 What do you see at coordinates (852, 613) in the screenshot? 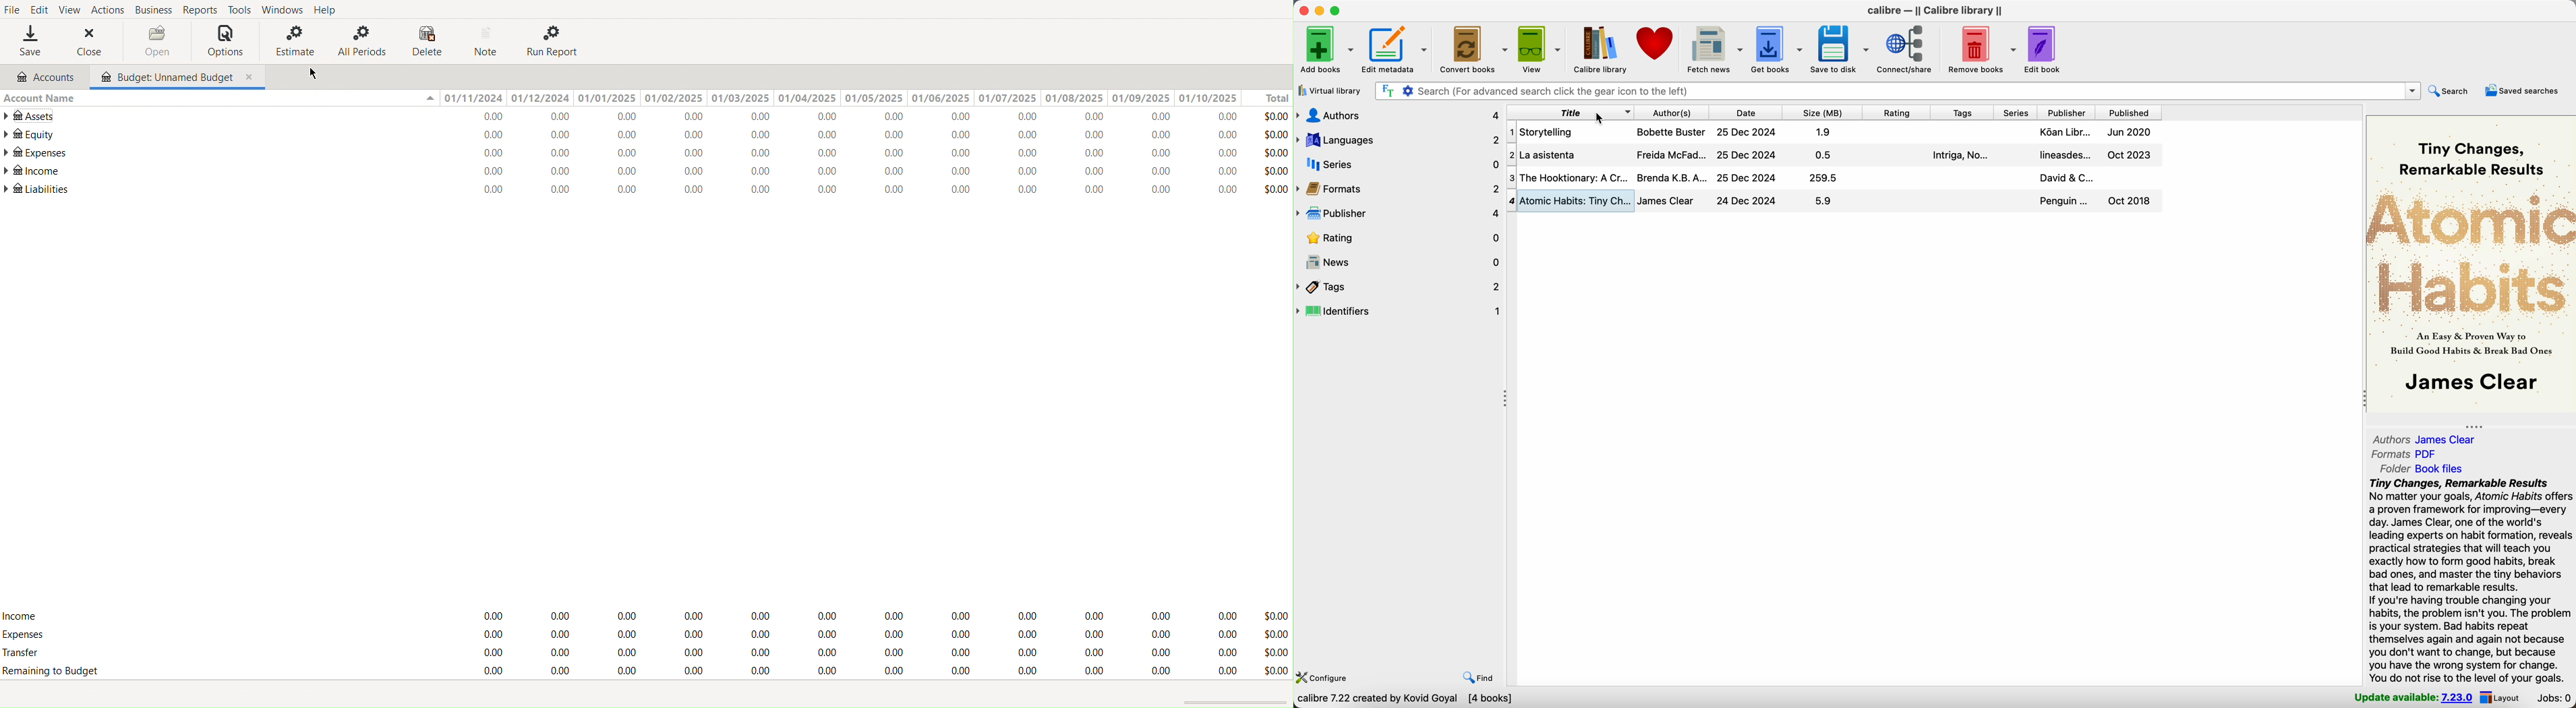
I see `Income Values` at bounding box center [852, 613].